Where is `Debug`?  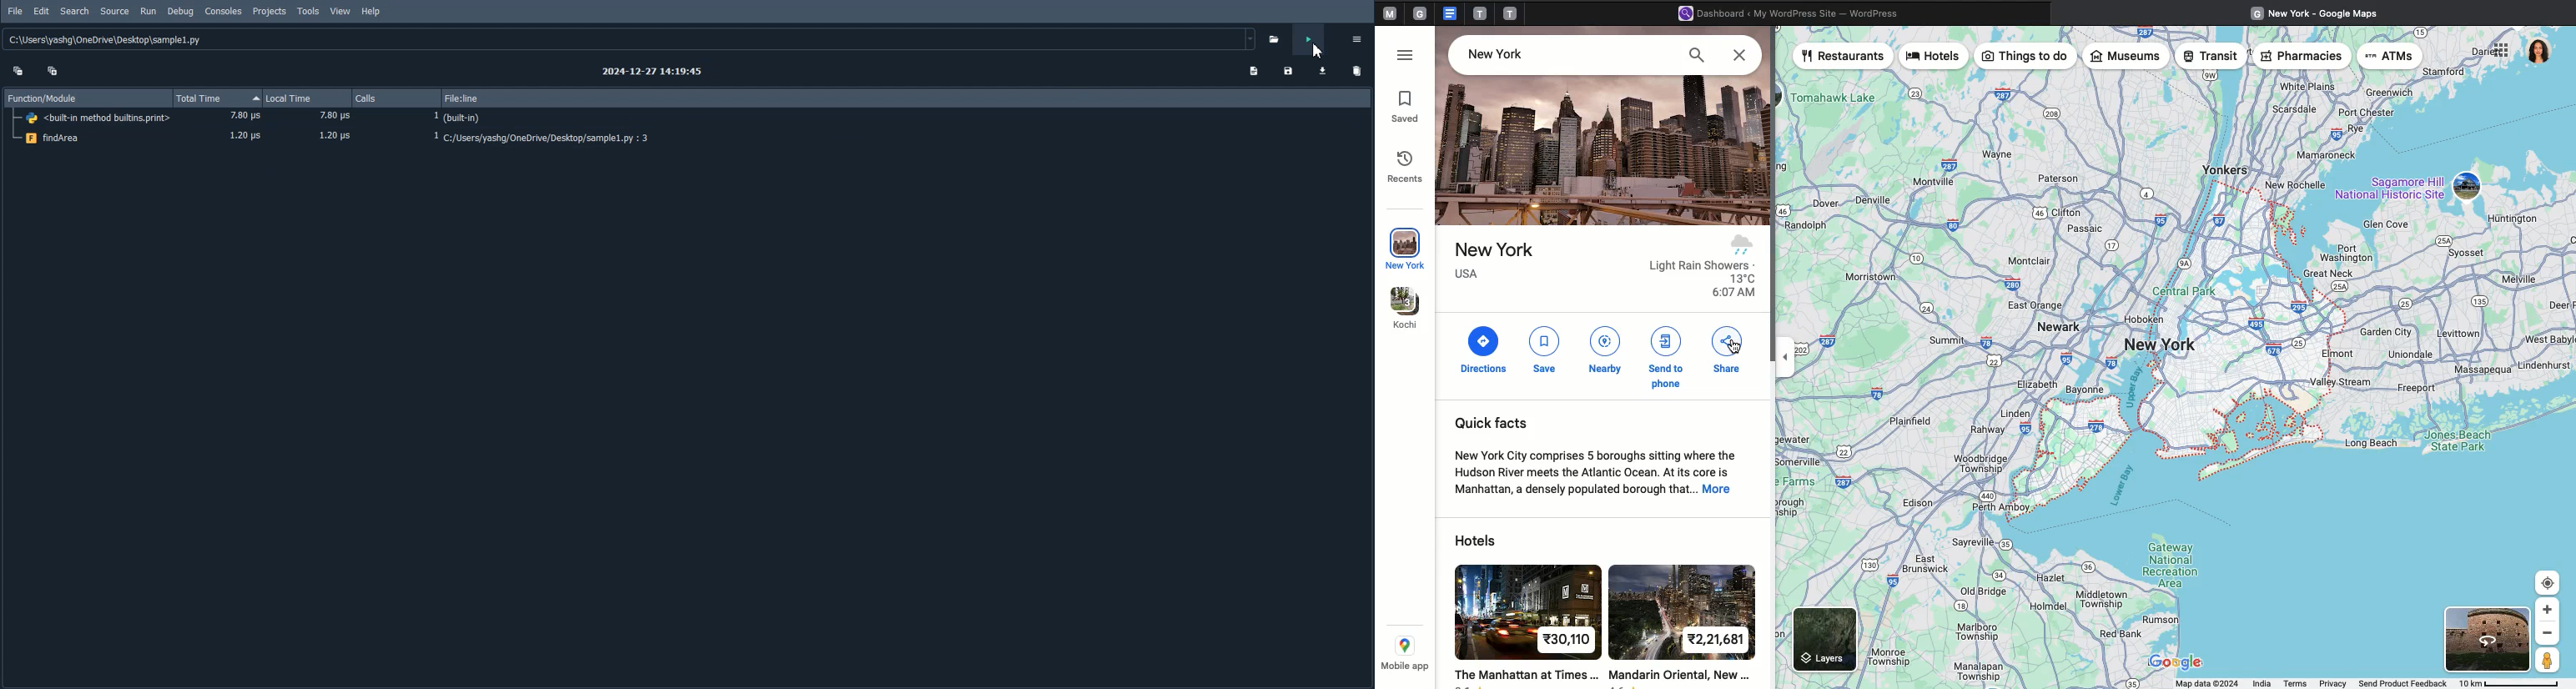
Debug is located at coordinates (179, 11).